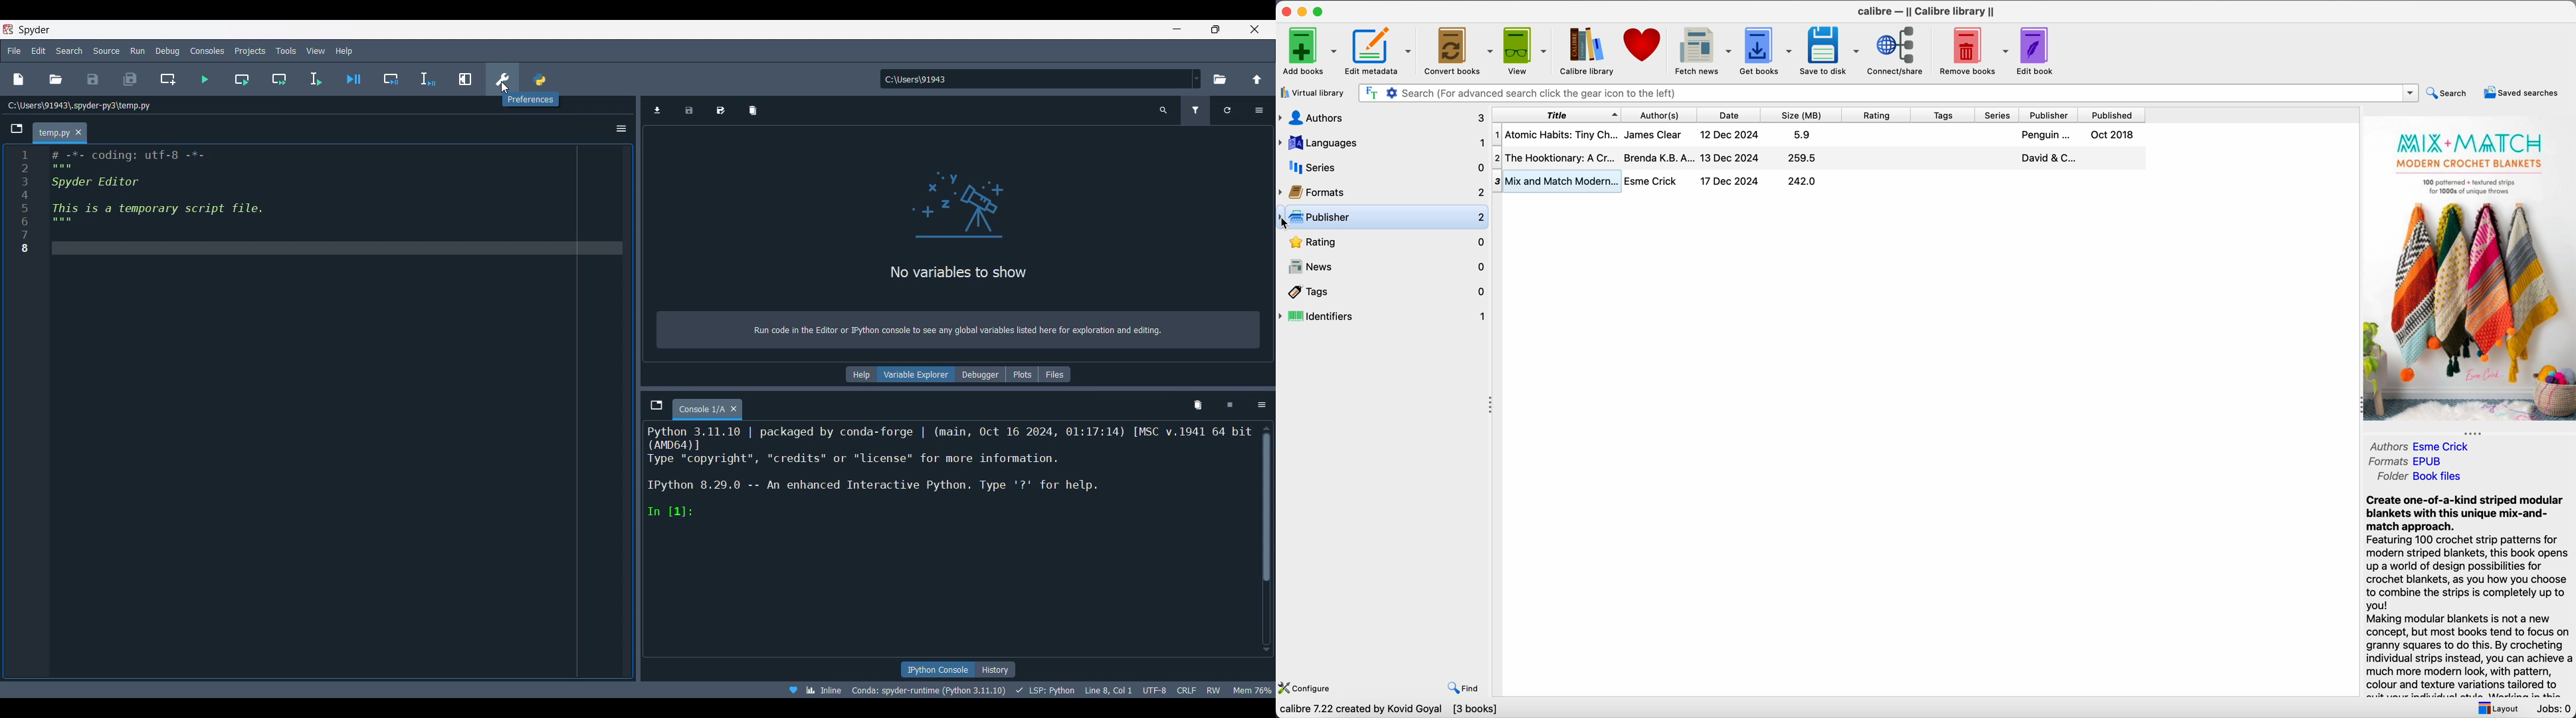  What do you see at coordinates (734, 409) in the screenshot?
I see `Close` at bounding box center [734, 409].